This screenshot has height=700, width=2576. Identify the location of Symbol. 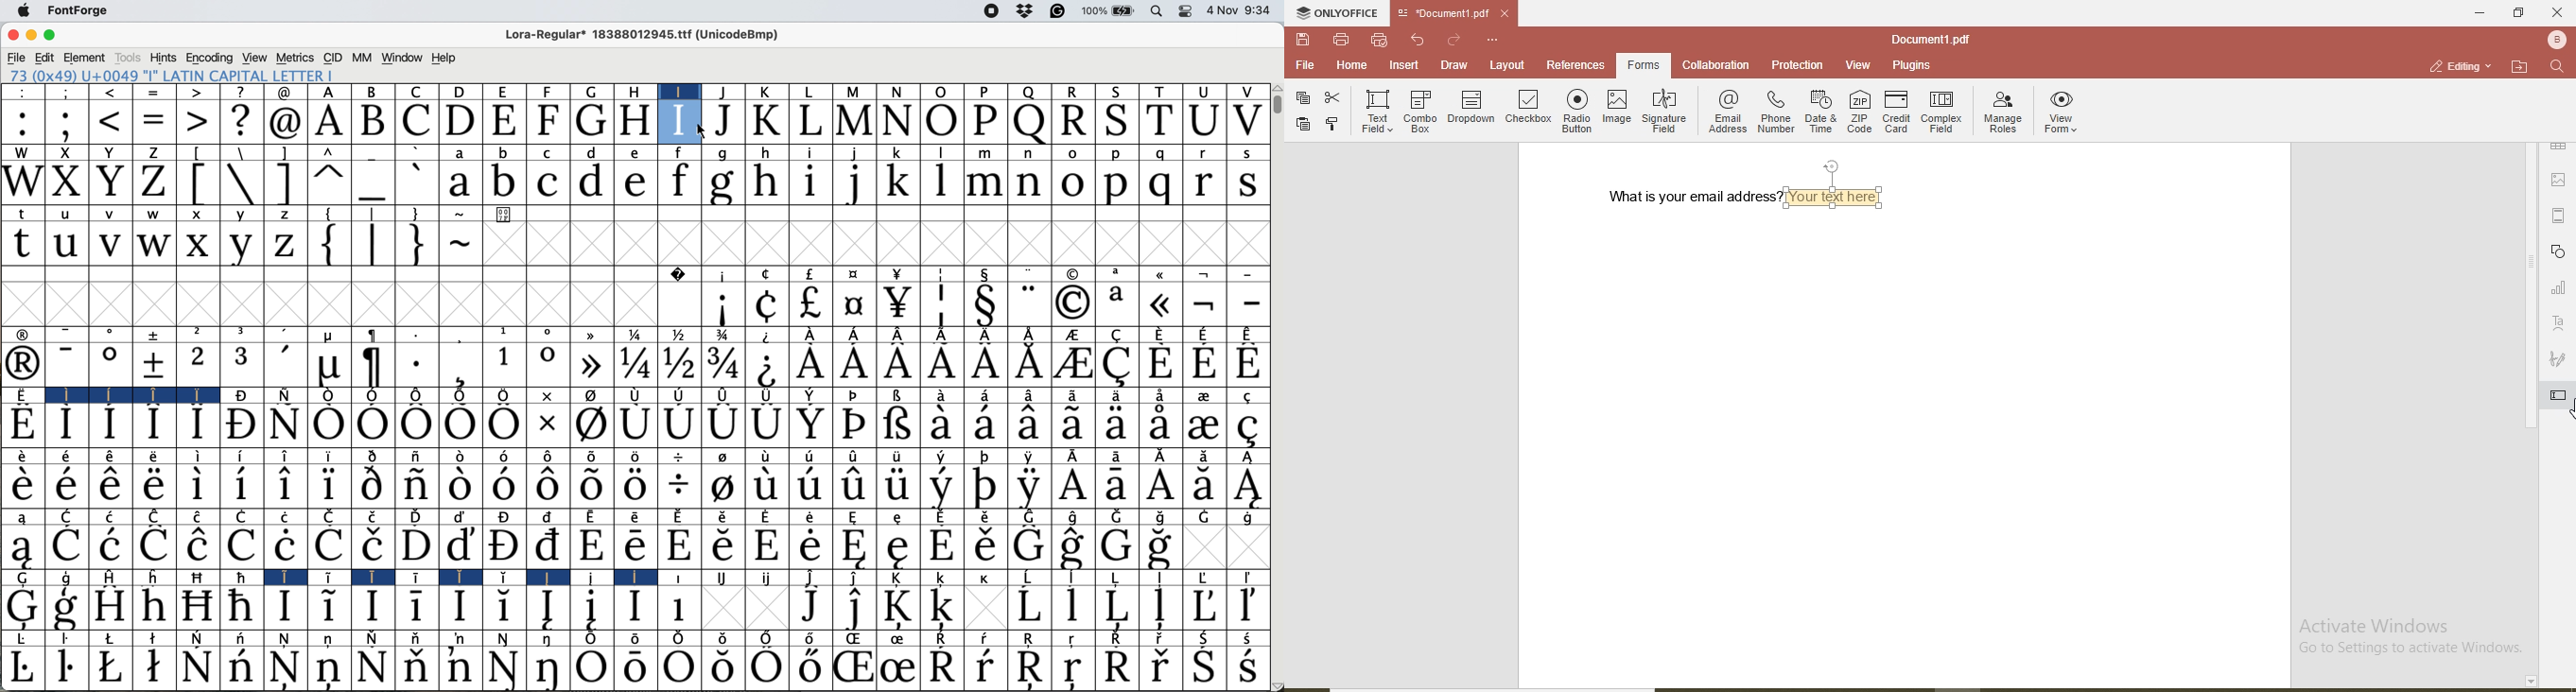
(676, 612).